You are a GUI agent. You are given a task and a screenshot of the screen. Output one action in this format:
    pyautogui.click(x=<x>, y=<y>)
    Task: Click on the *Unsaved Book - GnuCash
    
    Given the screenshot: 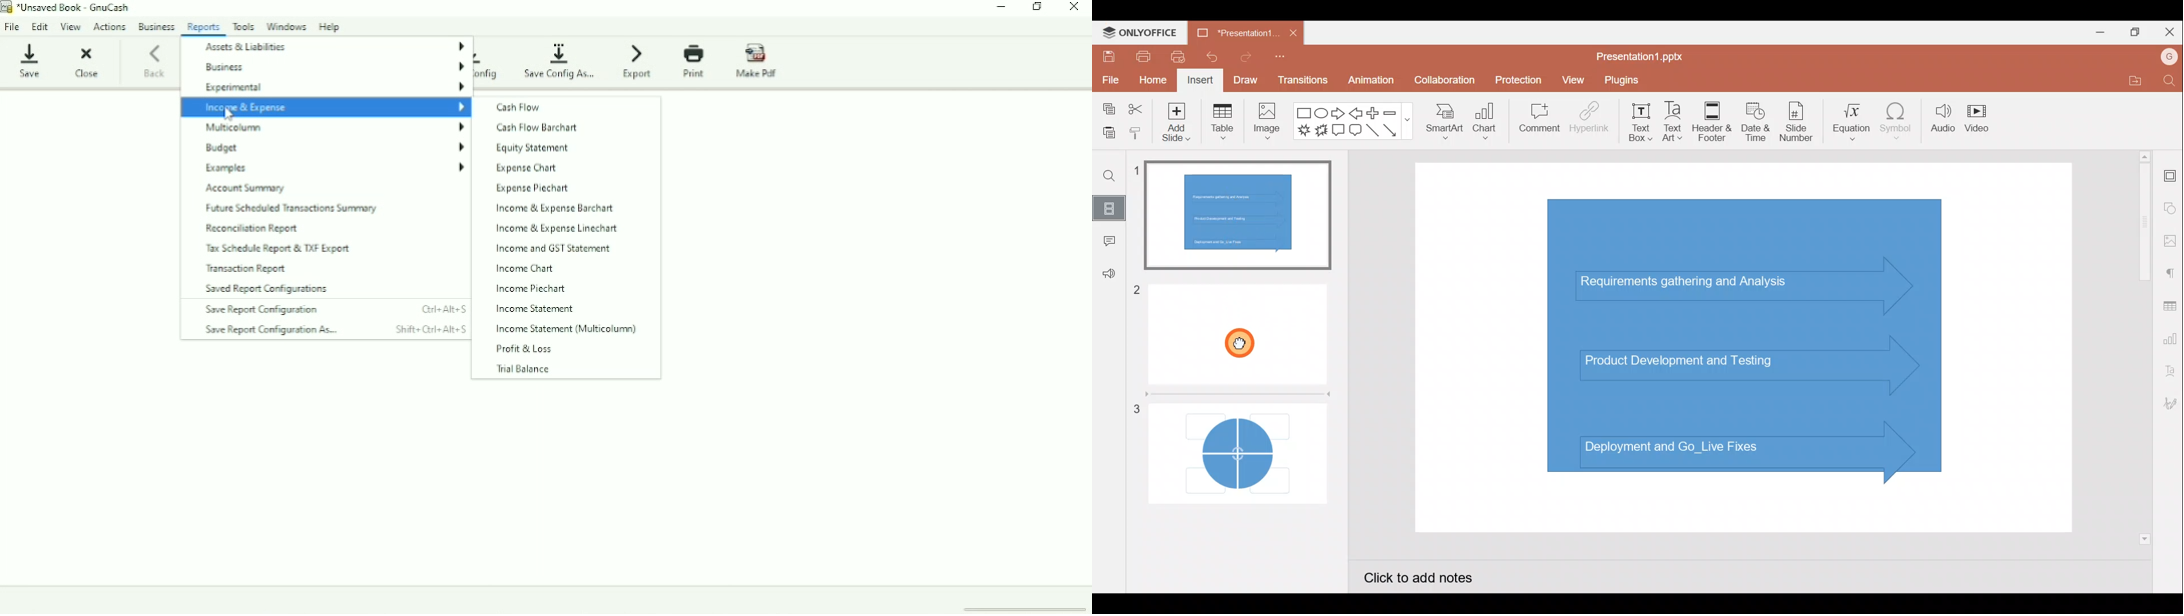 What is the action you would take?
    pyautogui.click(x=76, y=8)
    